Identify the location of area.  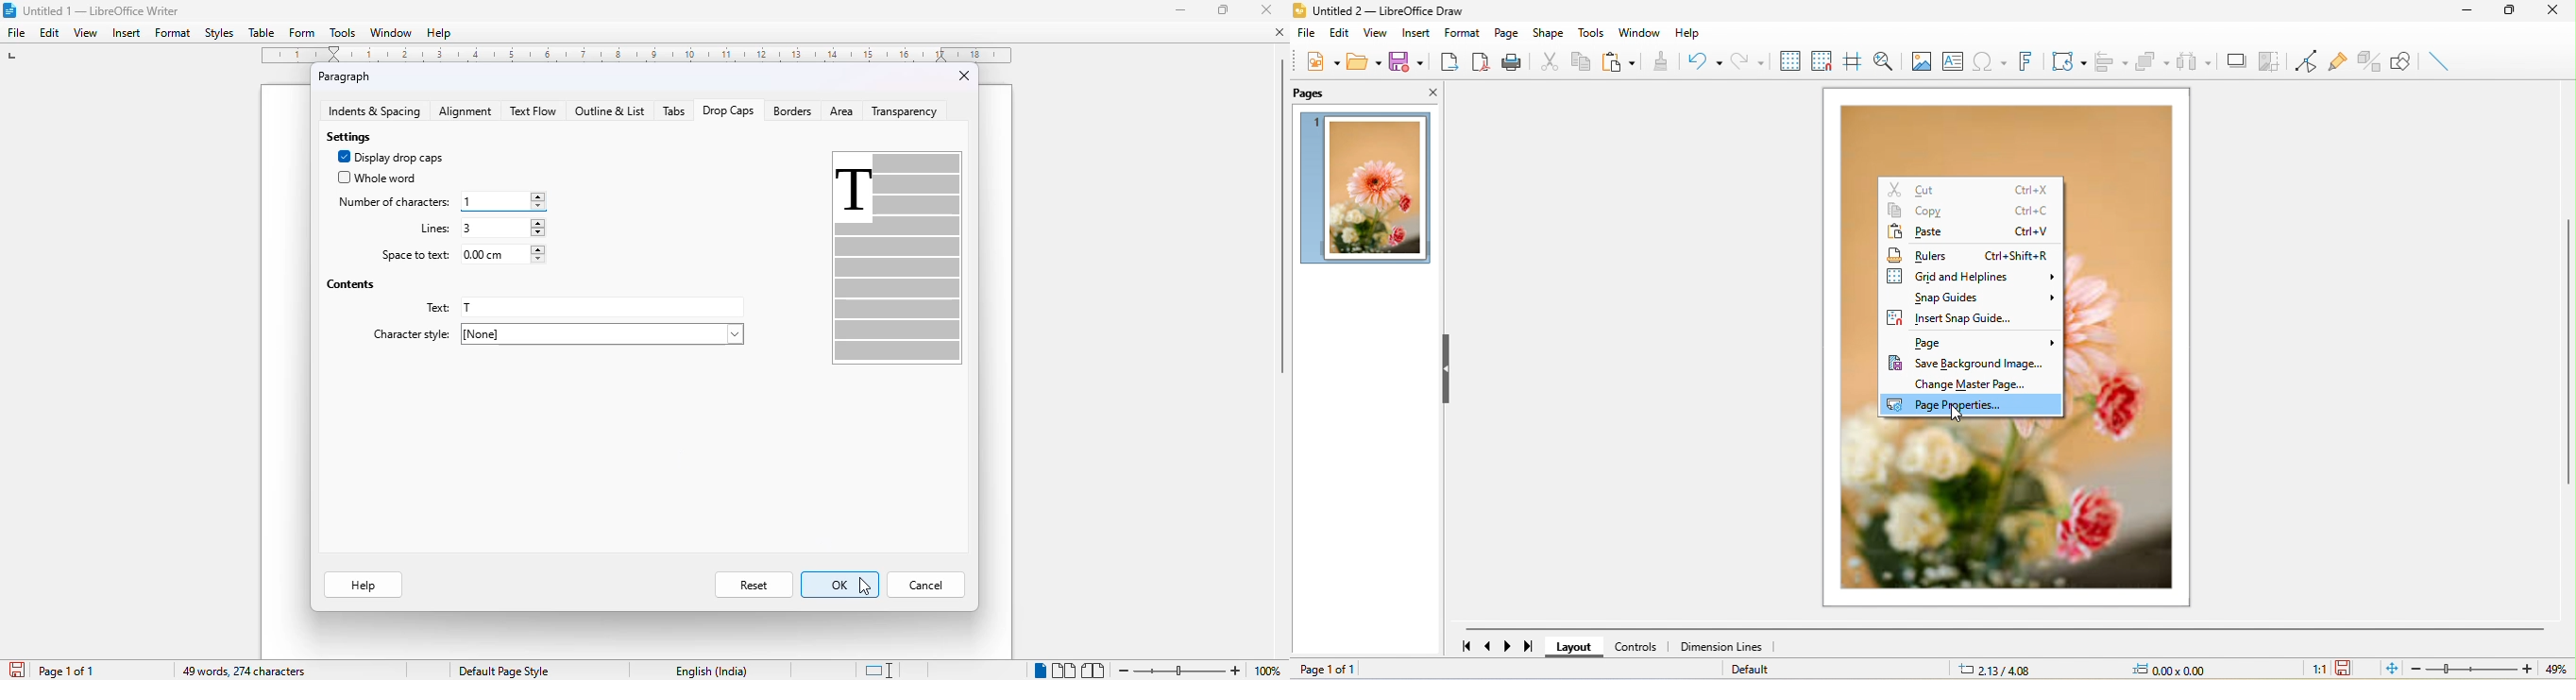
(840, 110).